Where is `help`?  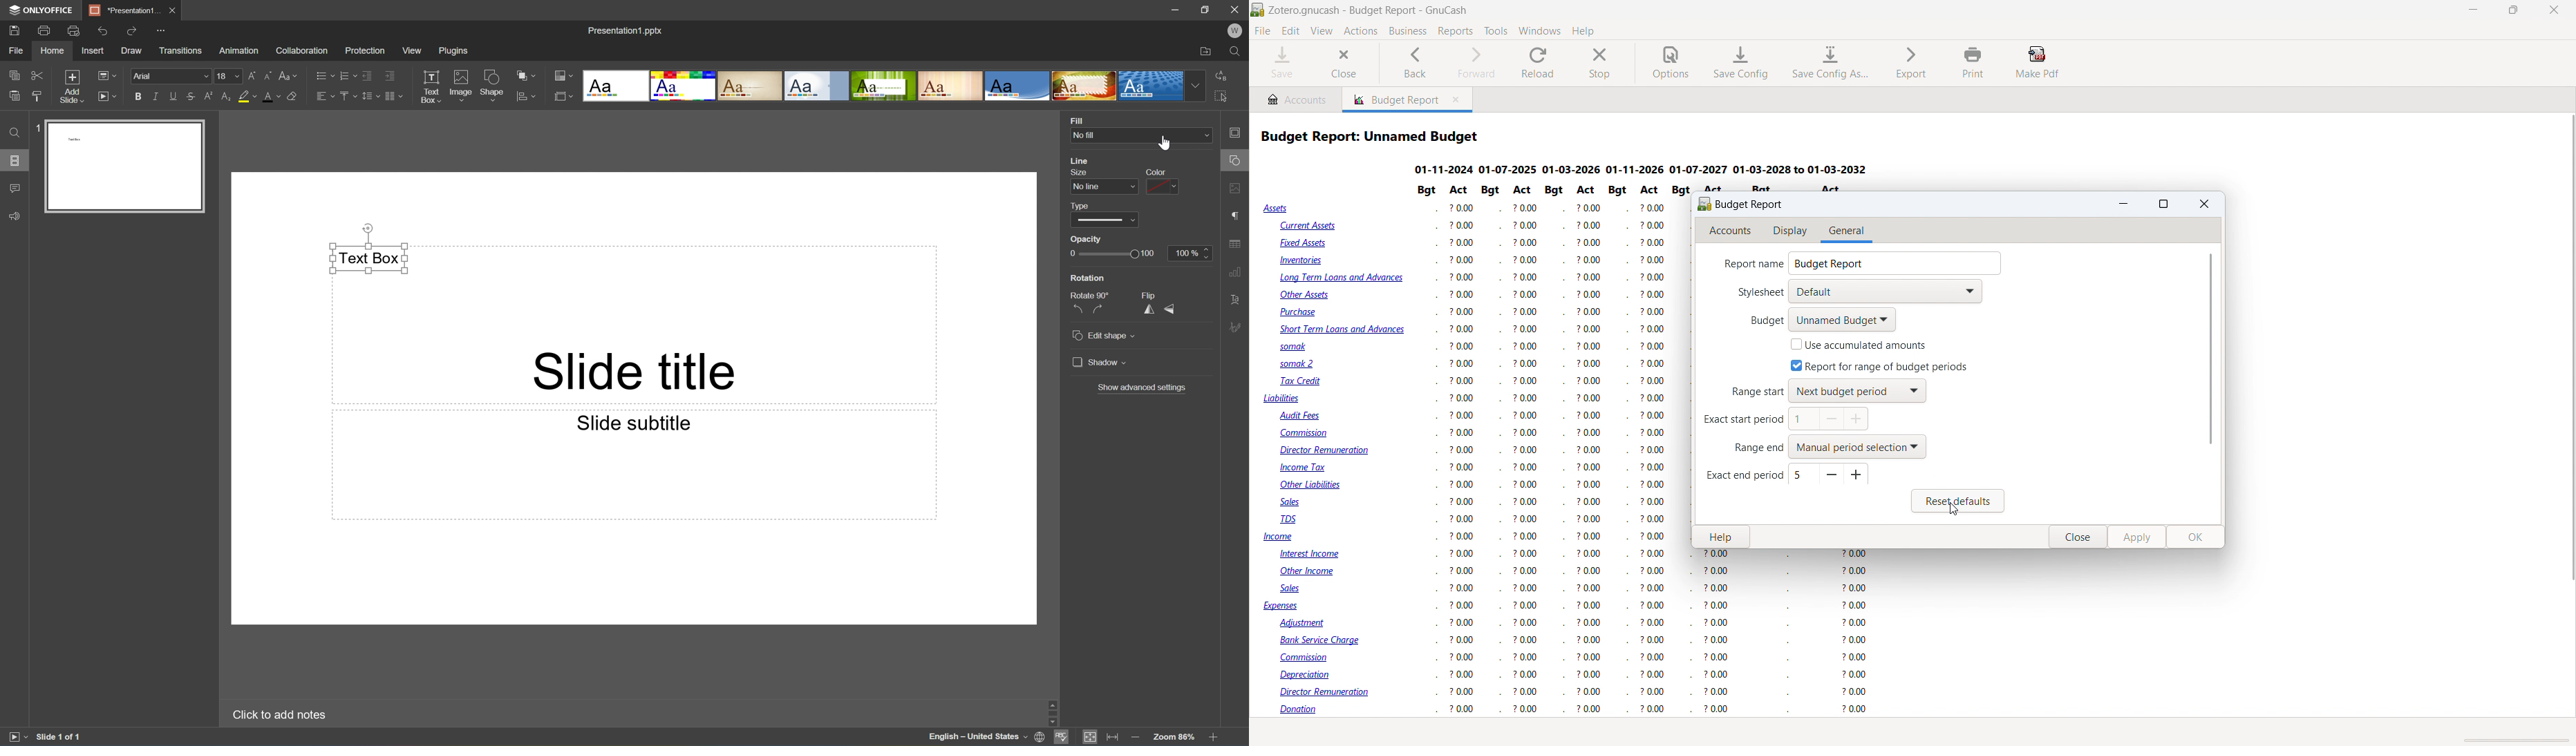
help is located at coordinates (1721, 537).